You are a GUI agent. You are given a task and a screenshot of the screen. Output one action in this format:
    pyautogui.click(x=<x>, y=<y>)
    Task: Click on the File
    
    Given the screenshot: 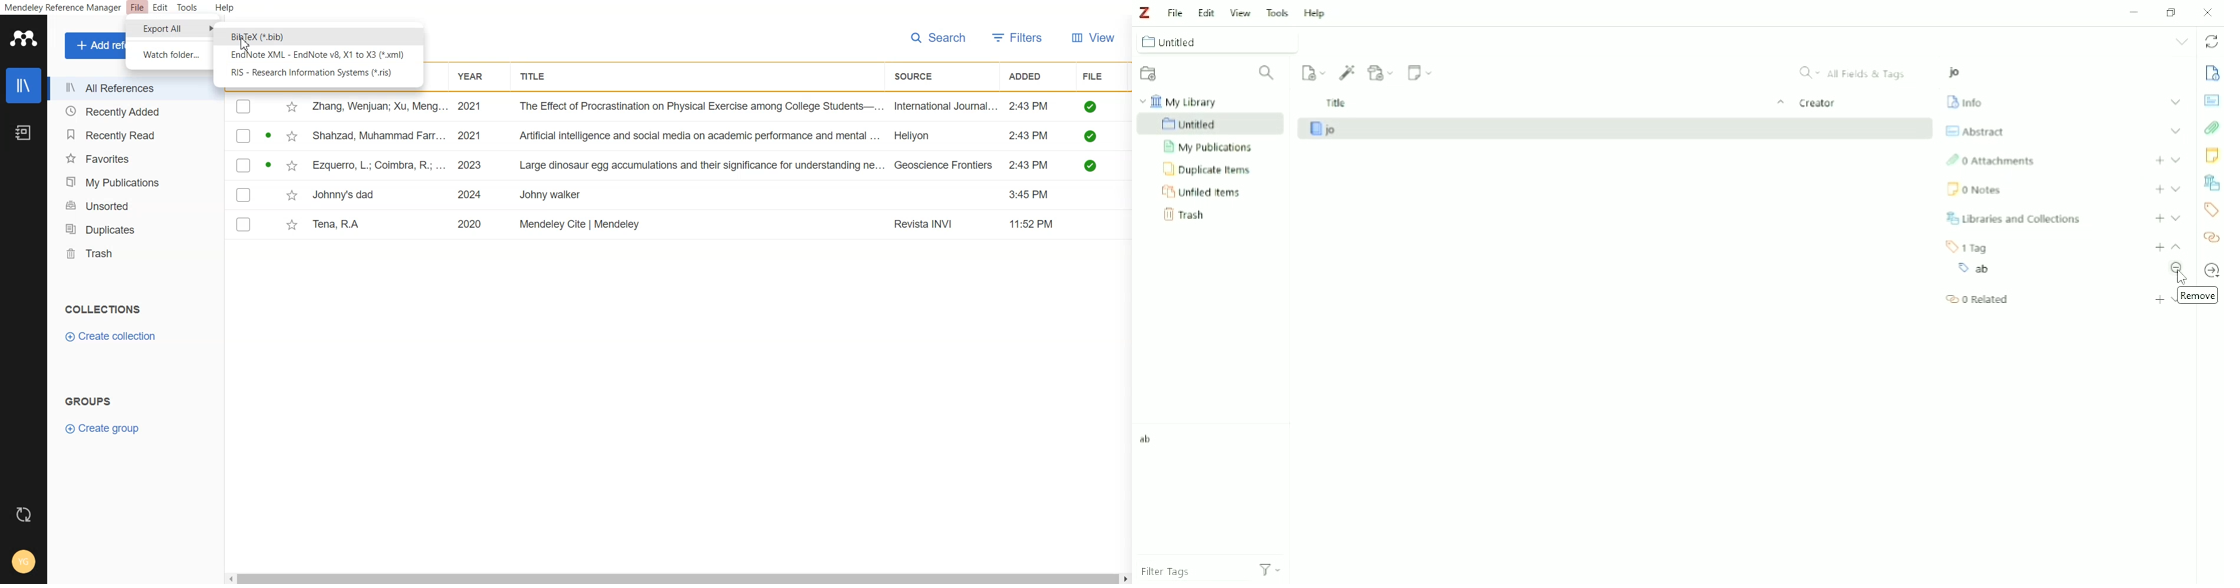 What is the action you would take?
    pyautogui.click(x=1175, y=13)
    